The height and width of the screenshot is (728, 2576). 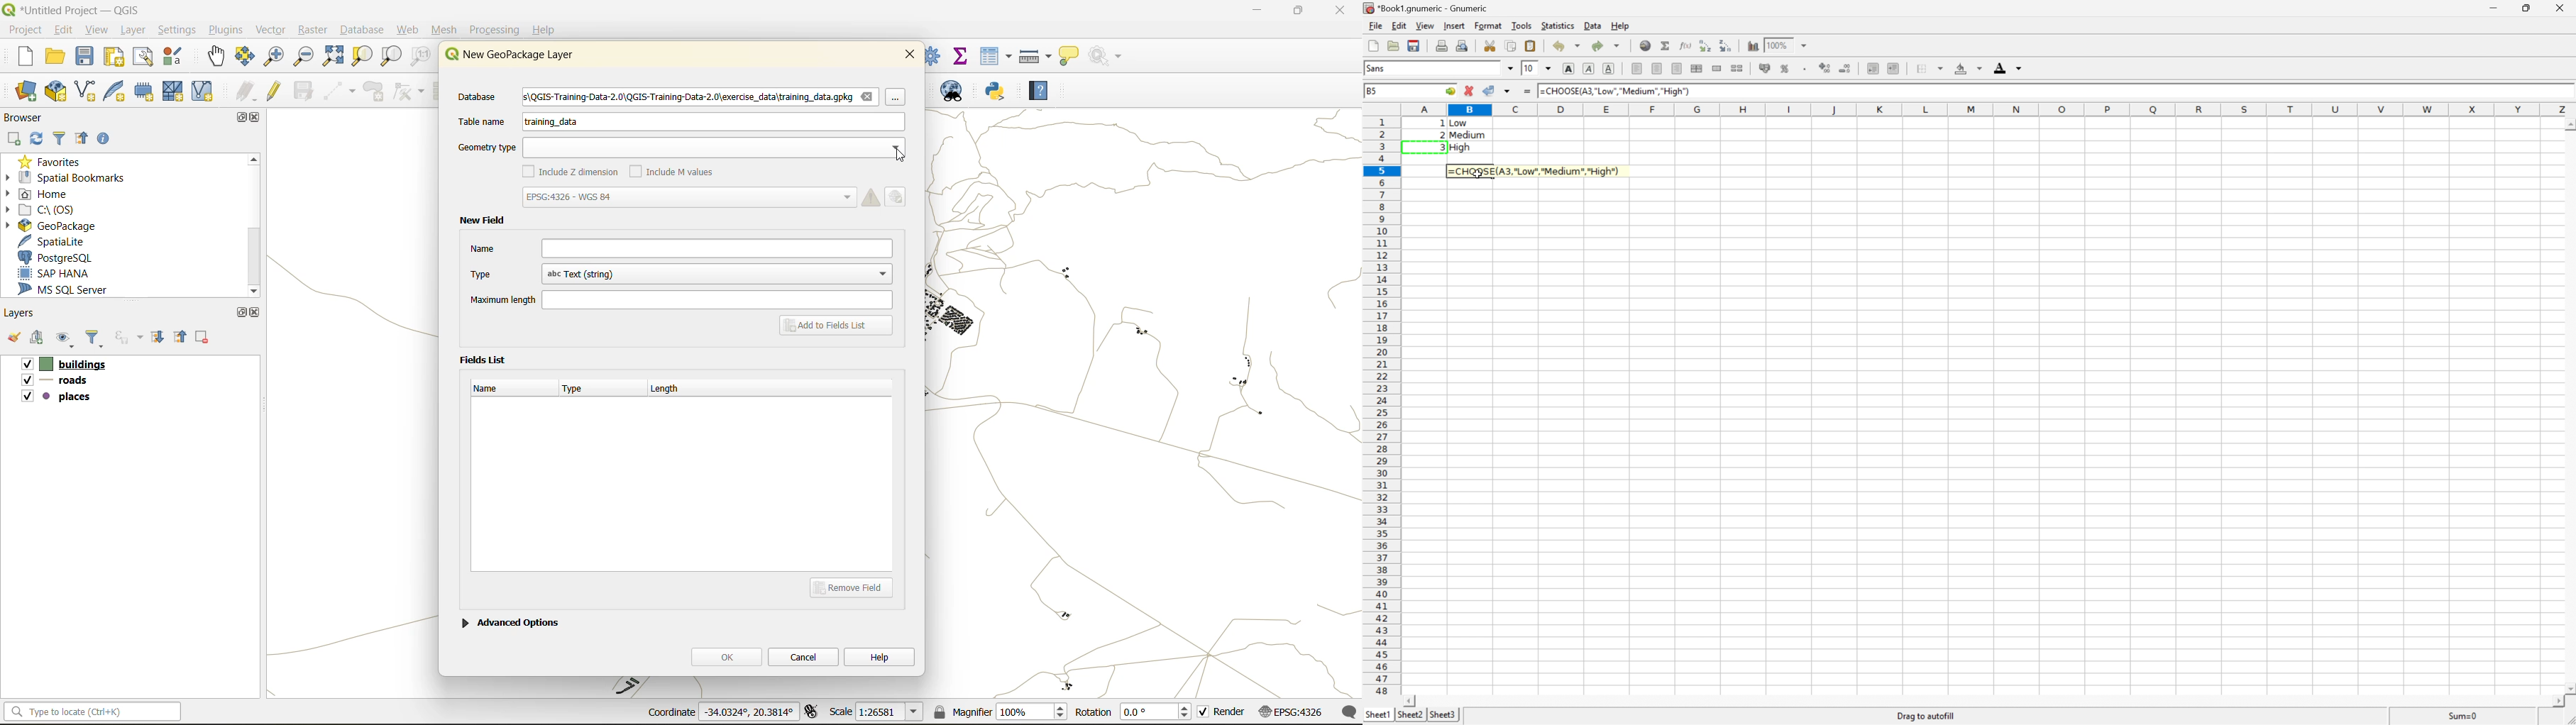 I want to click on python, so click(x=996, y=92).